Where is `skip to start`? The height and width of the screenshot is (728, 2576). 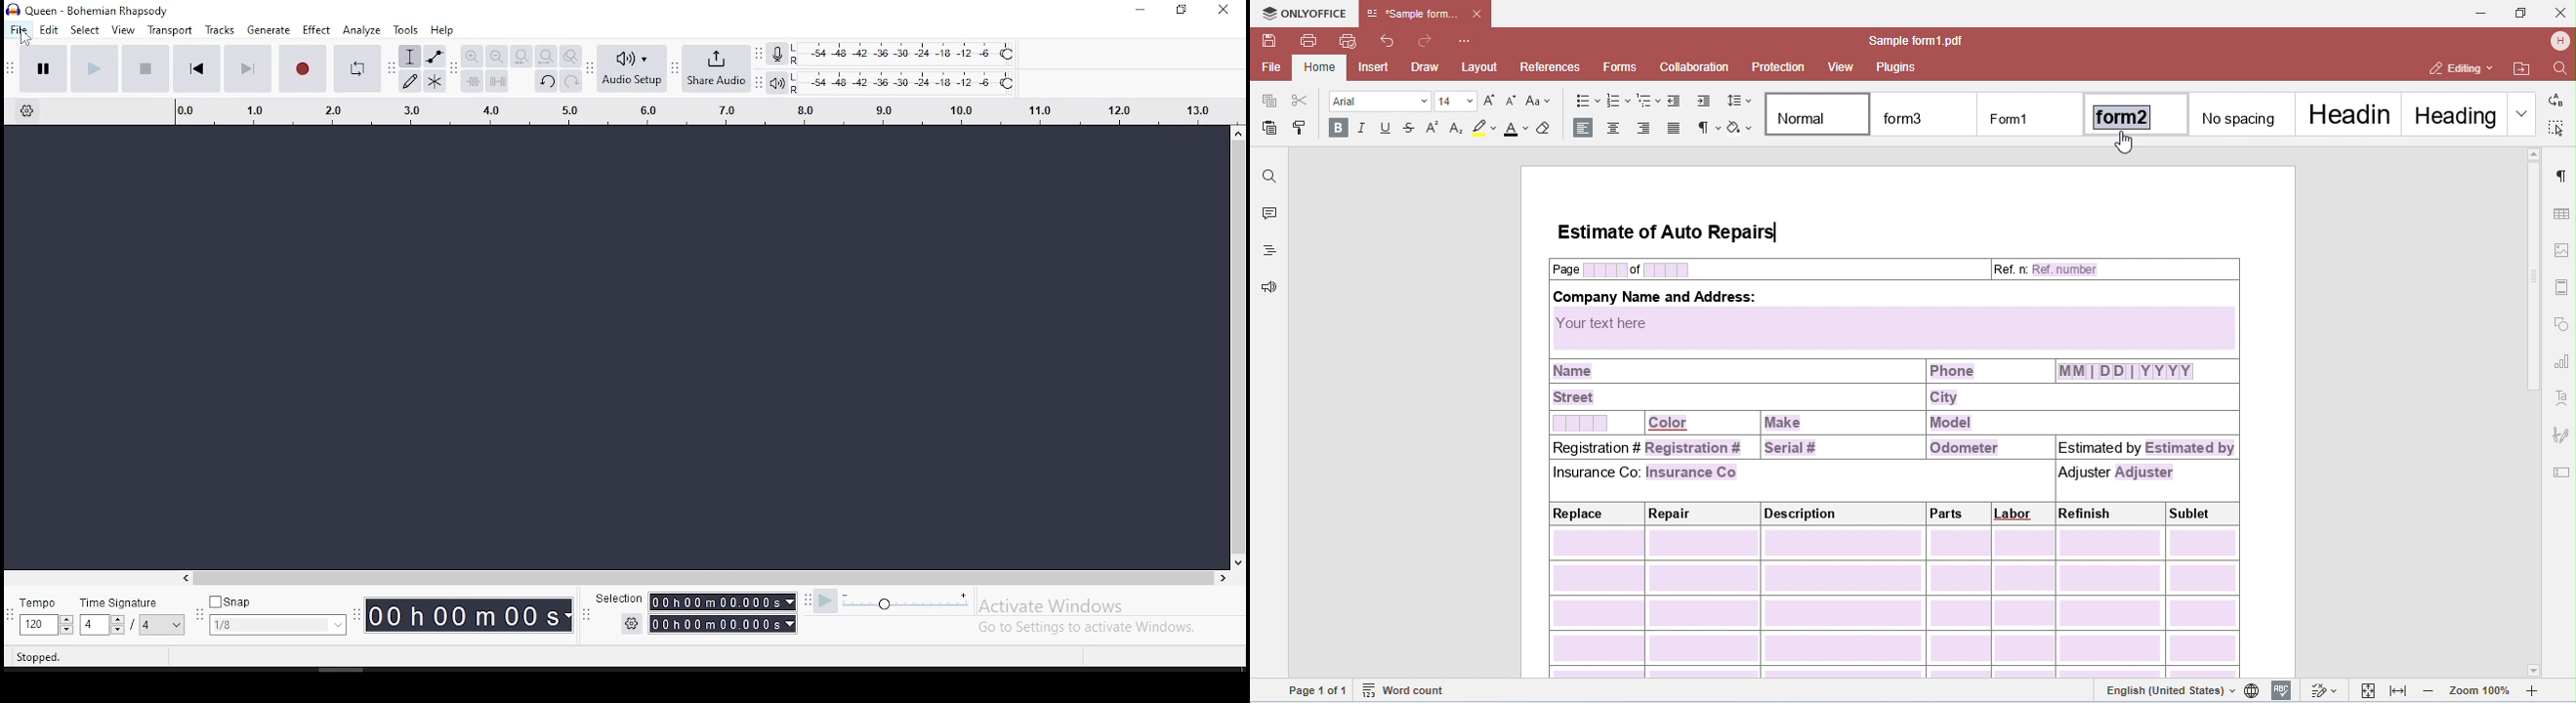 skip to start is located at coordinates (197, 70).